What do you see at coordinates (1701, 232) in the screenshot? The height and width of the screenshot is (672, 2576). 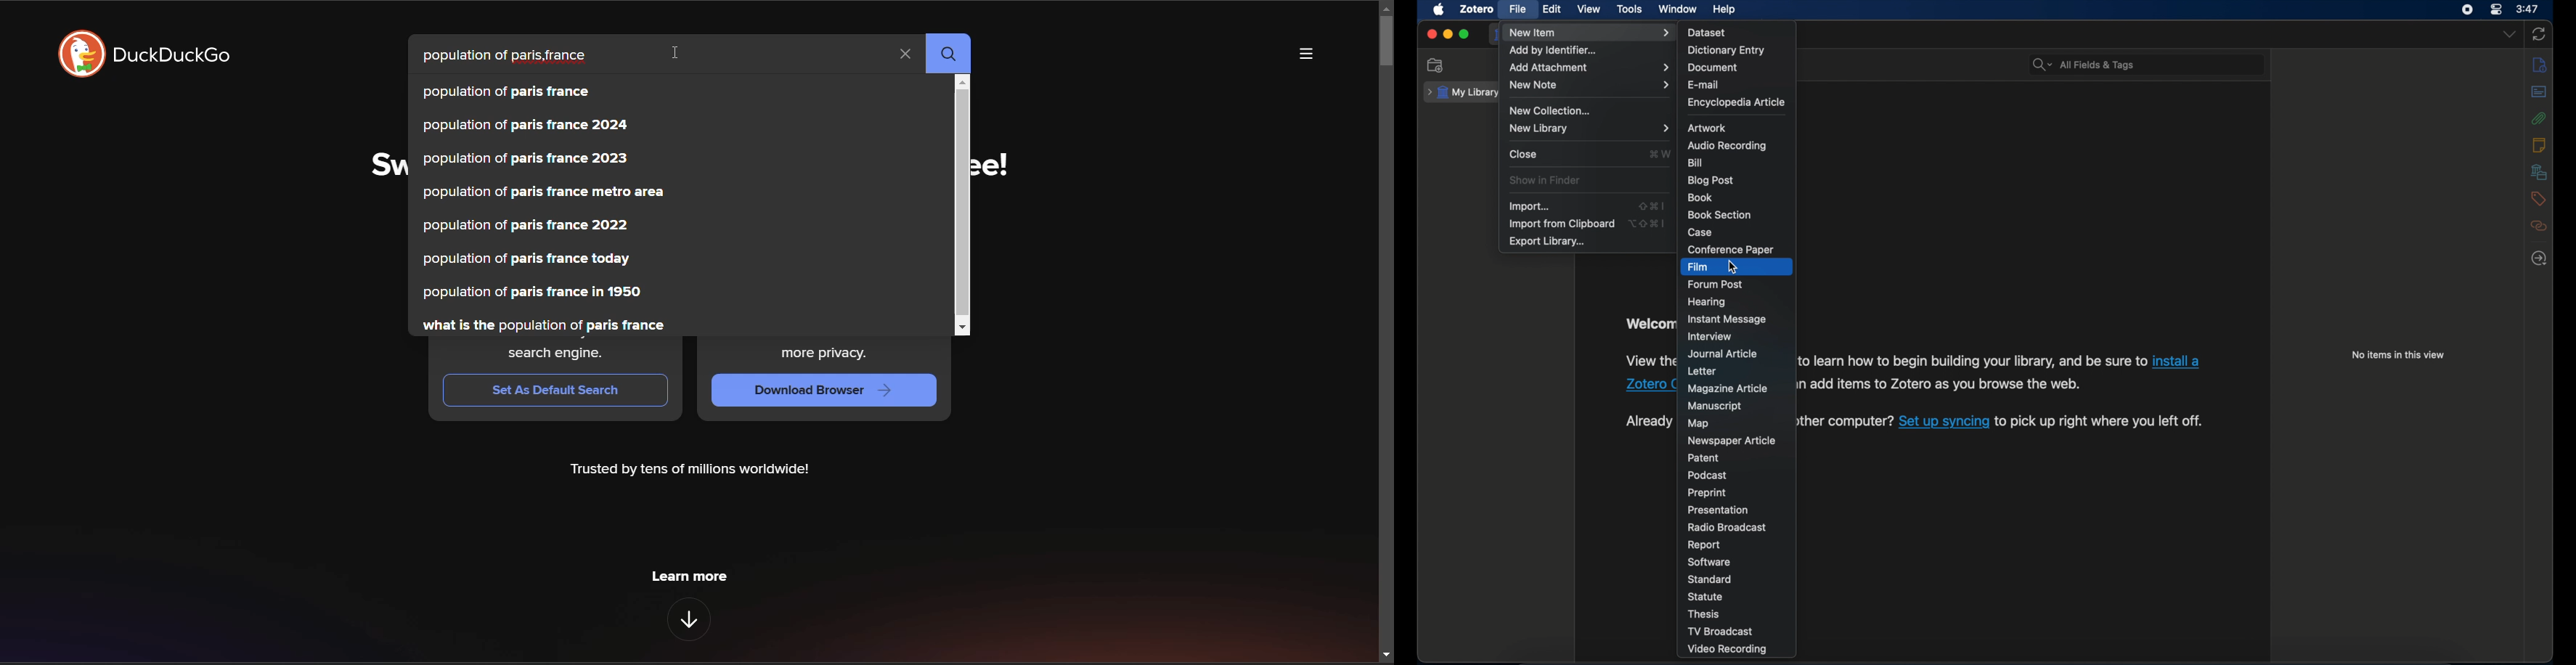 I see `case` at bounding box center [1701, 232].